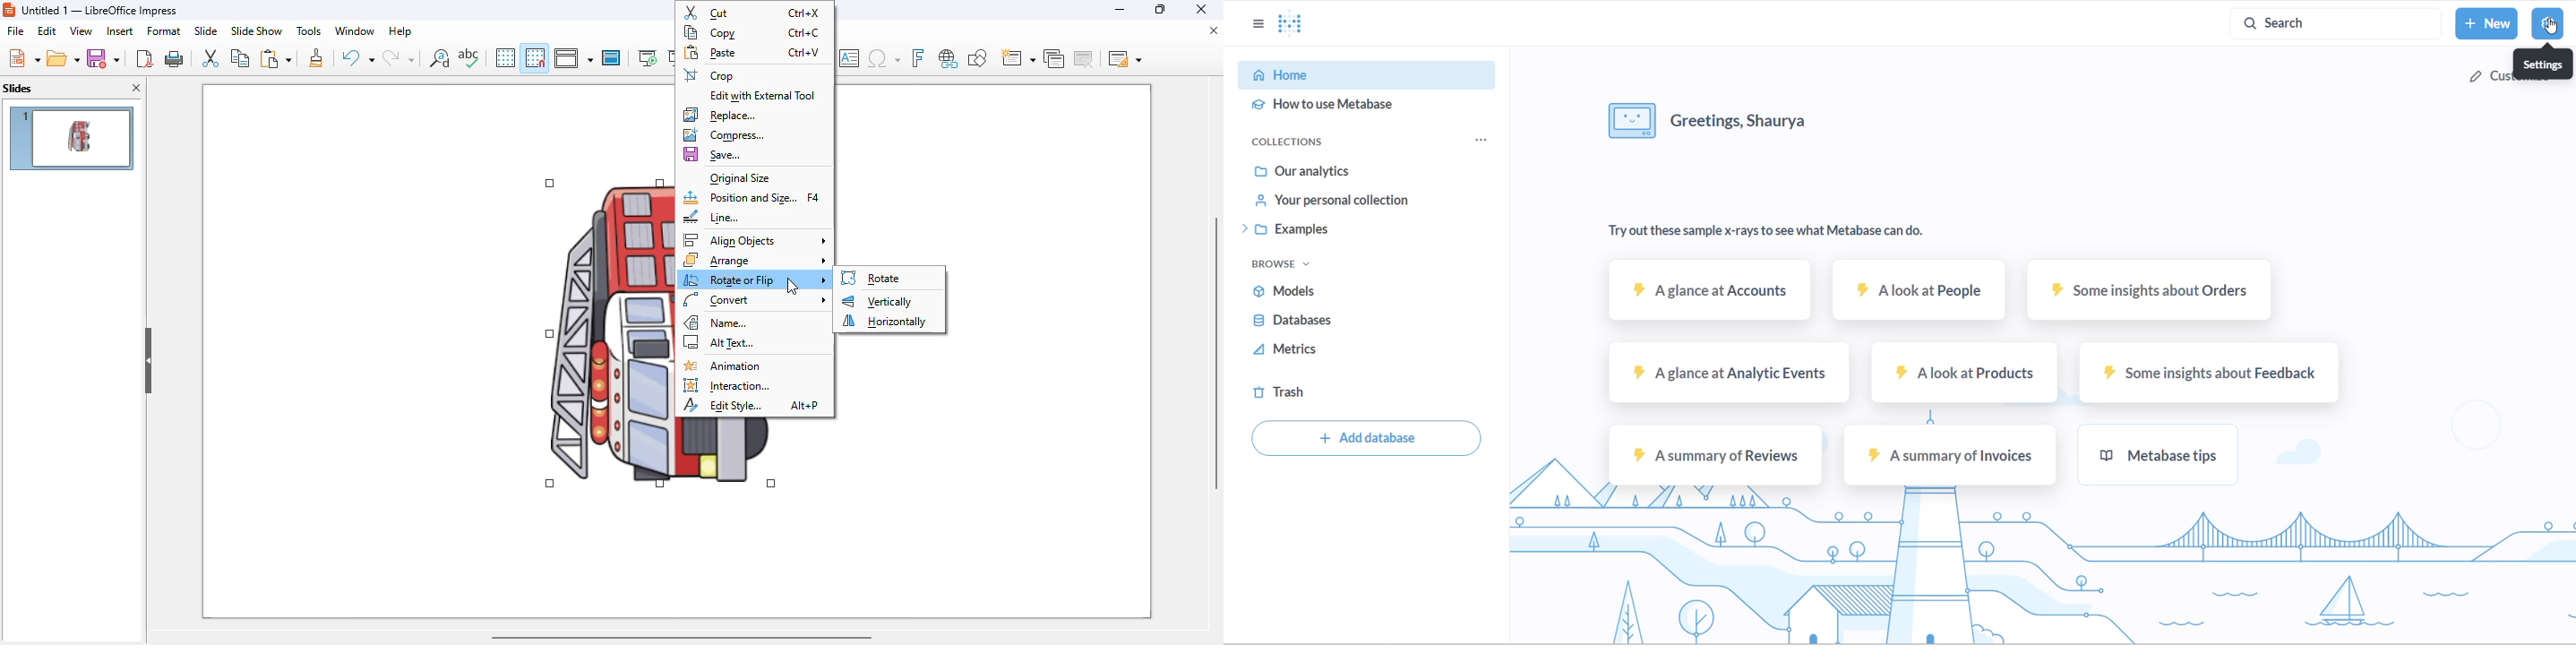 This screenshot has width=2576, height=672. Describe the element at coordinates (1960, 370) in the screenshot. I see `A look at products sample` at that location.